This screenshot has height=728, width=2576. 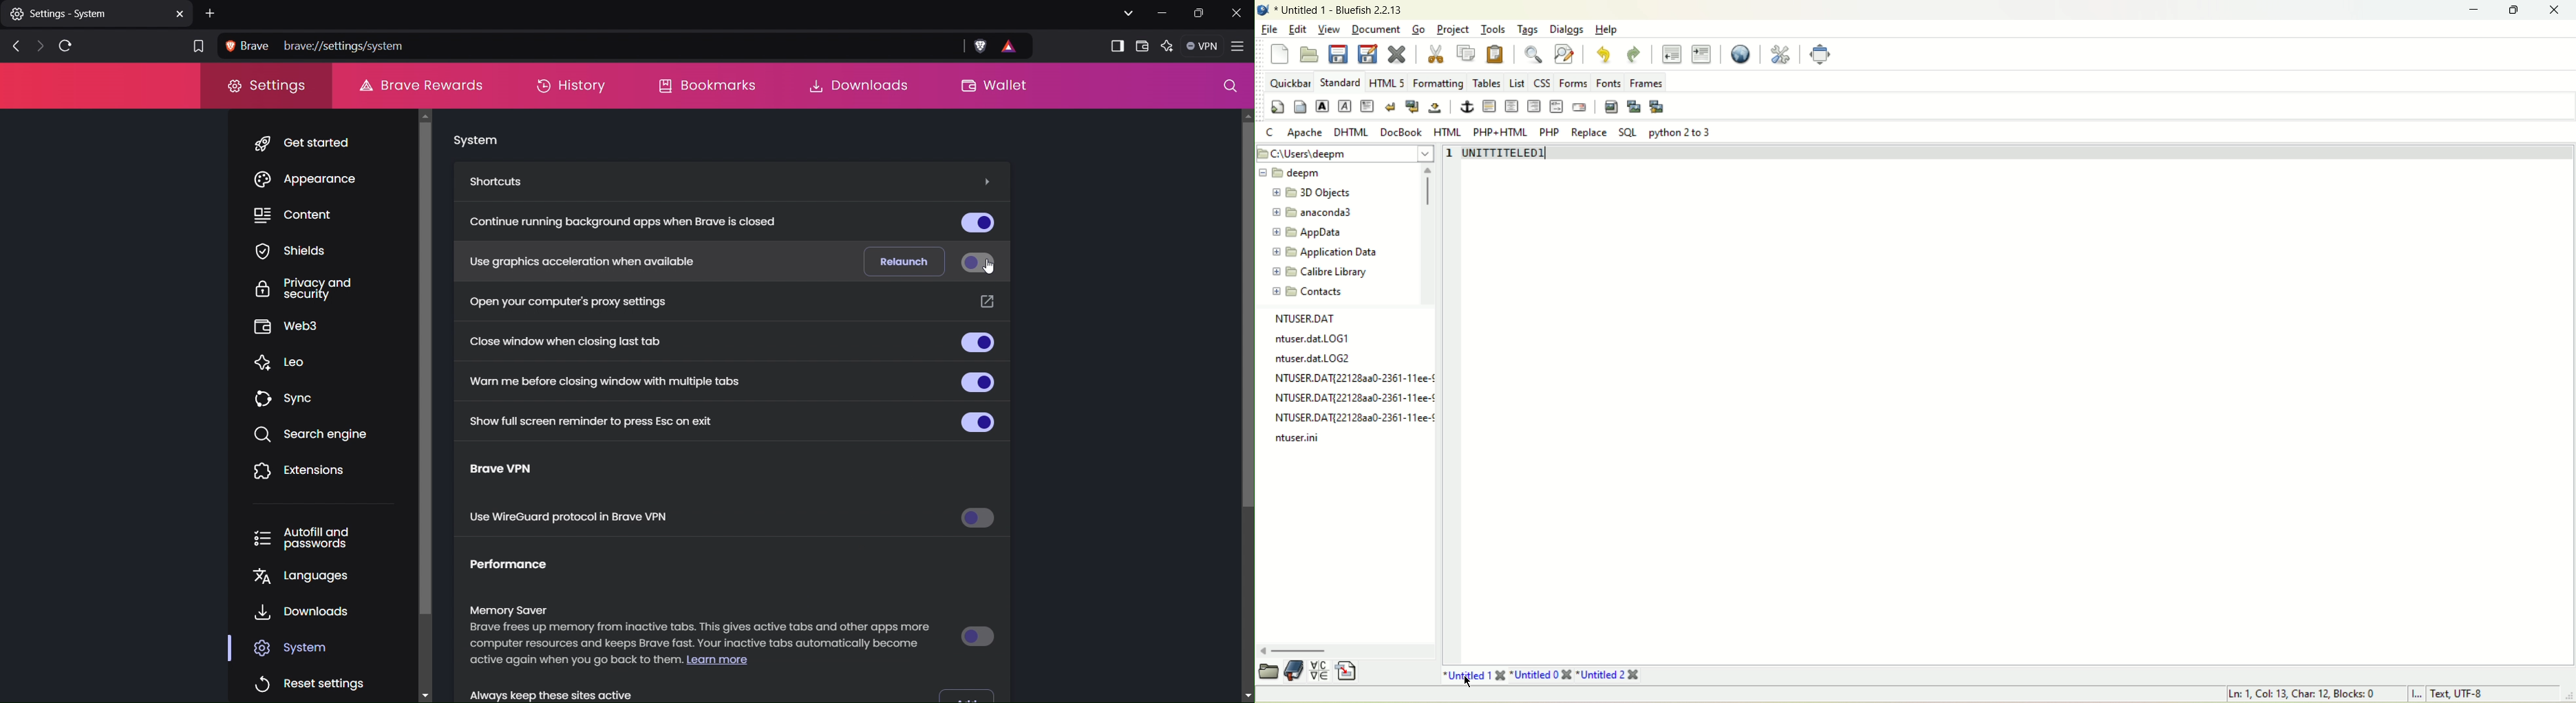 I want to click on Tags, so click(x=1531, y=31).